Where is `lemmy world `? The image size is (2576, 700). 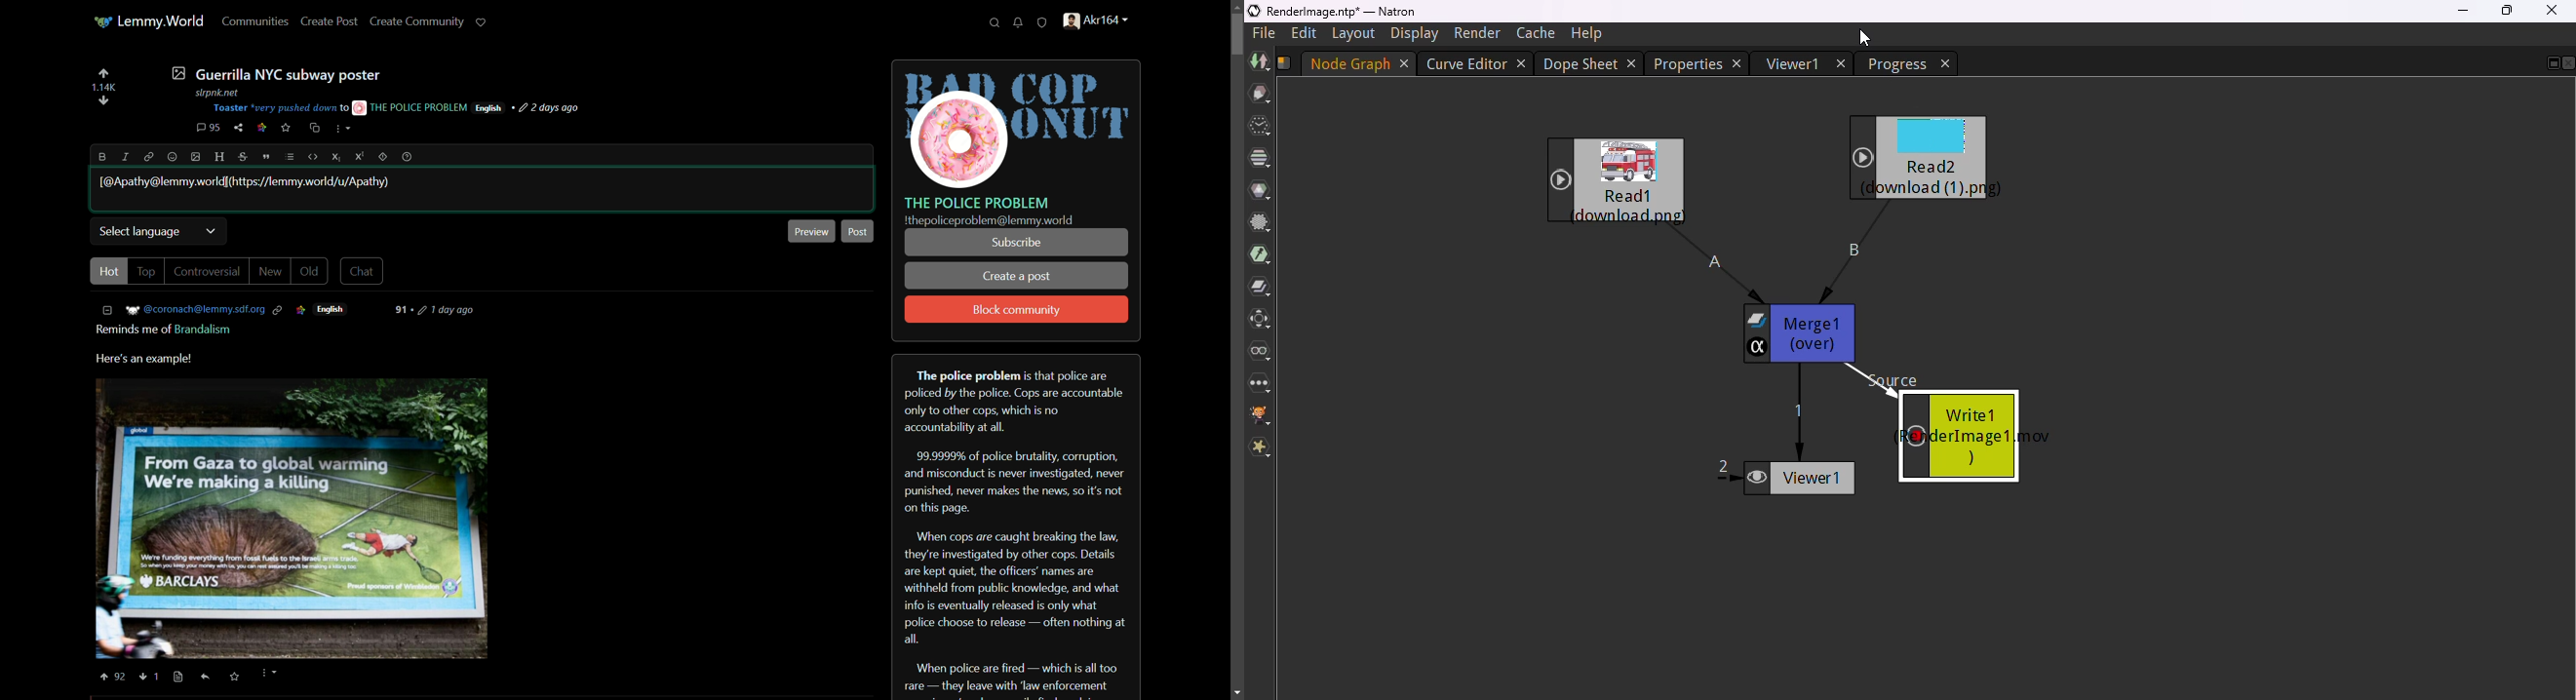
lemmy world  is located at coordinates (150, 22).